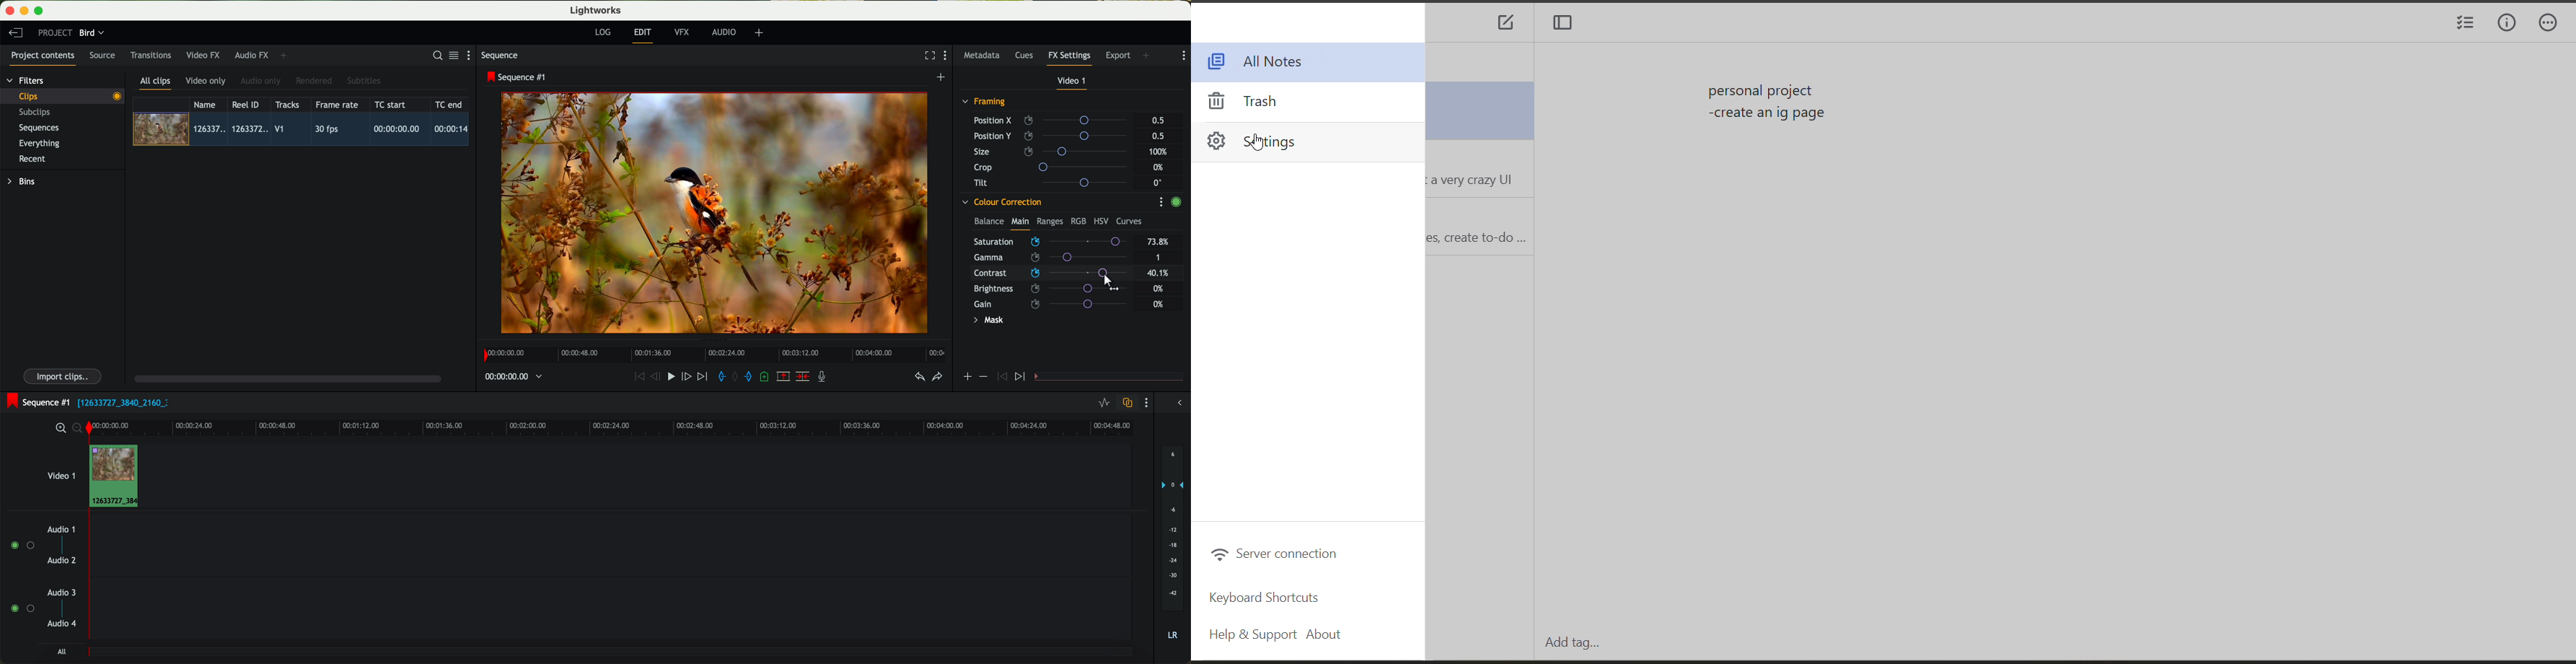 The height and width of the screenshot is (672, 2576). What do you see at coordinates (1159, 242) in the screenshot?
I see `73.8%` at bounding box center [1159, 242].